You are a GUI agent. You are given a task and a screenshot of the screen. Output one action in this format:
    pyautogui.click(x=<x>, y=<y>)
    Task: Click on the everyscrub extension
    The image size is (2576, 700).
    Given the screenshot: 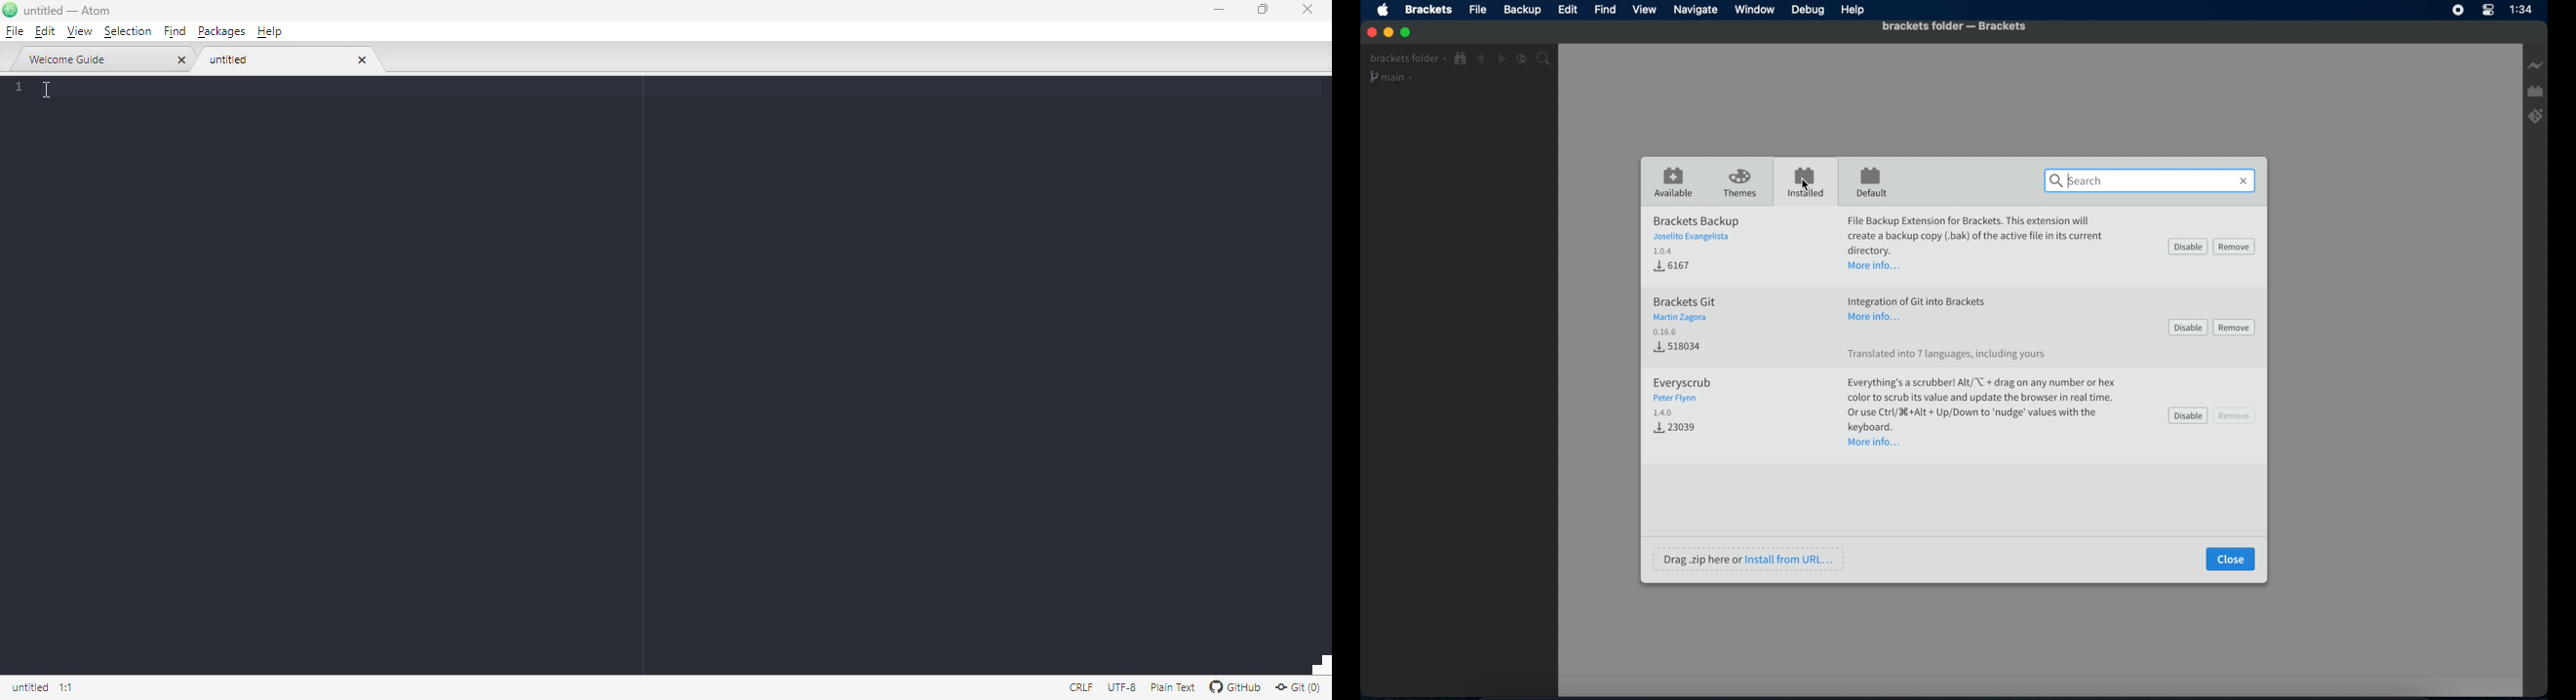 What is the action you would take?
    pyautogui.click(x=1681, y=397)
    